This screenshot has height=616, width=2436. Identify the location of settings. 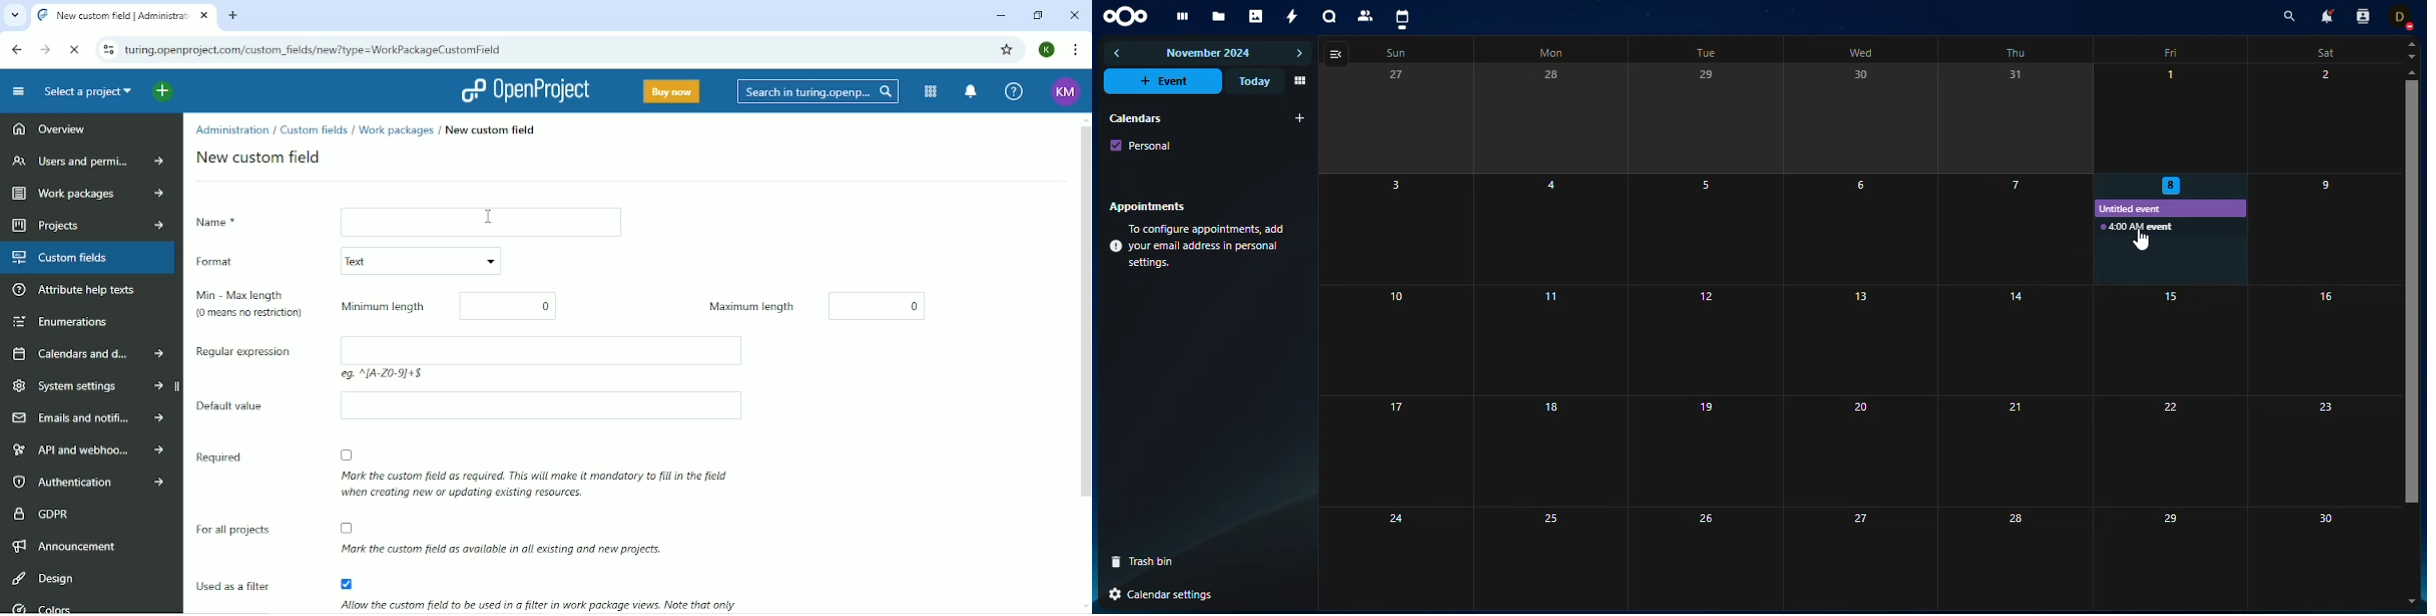
(1159, 593).